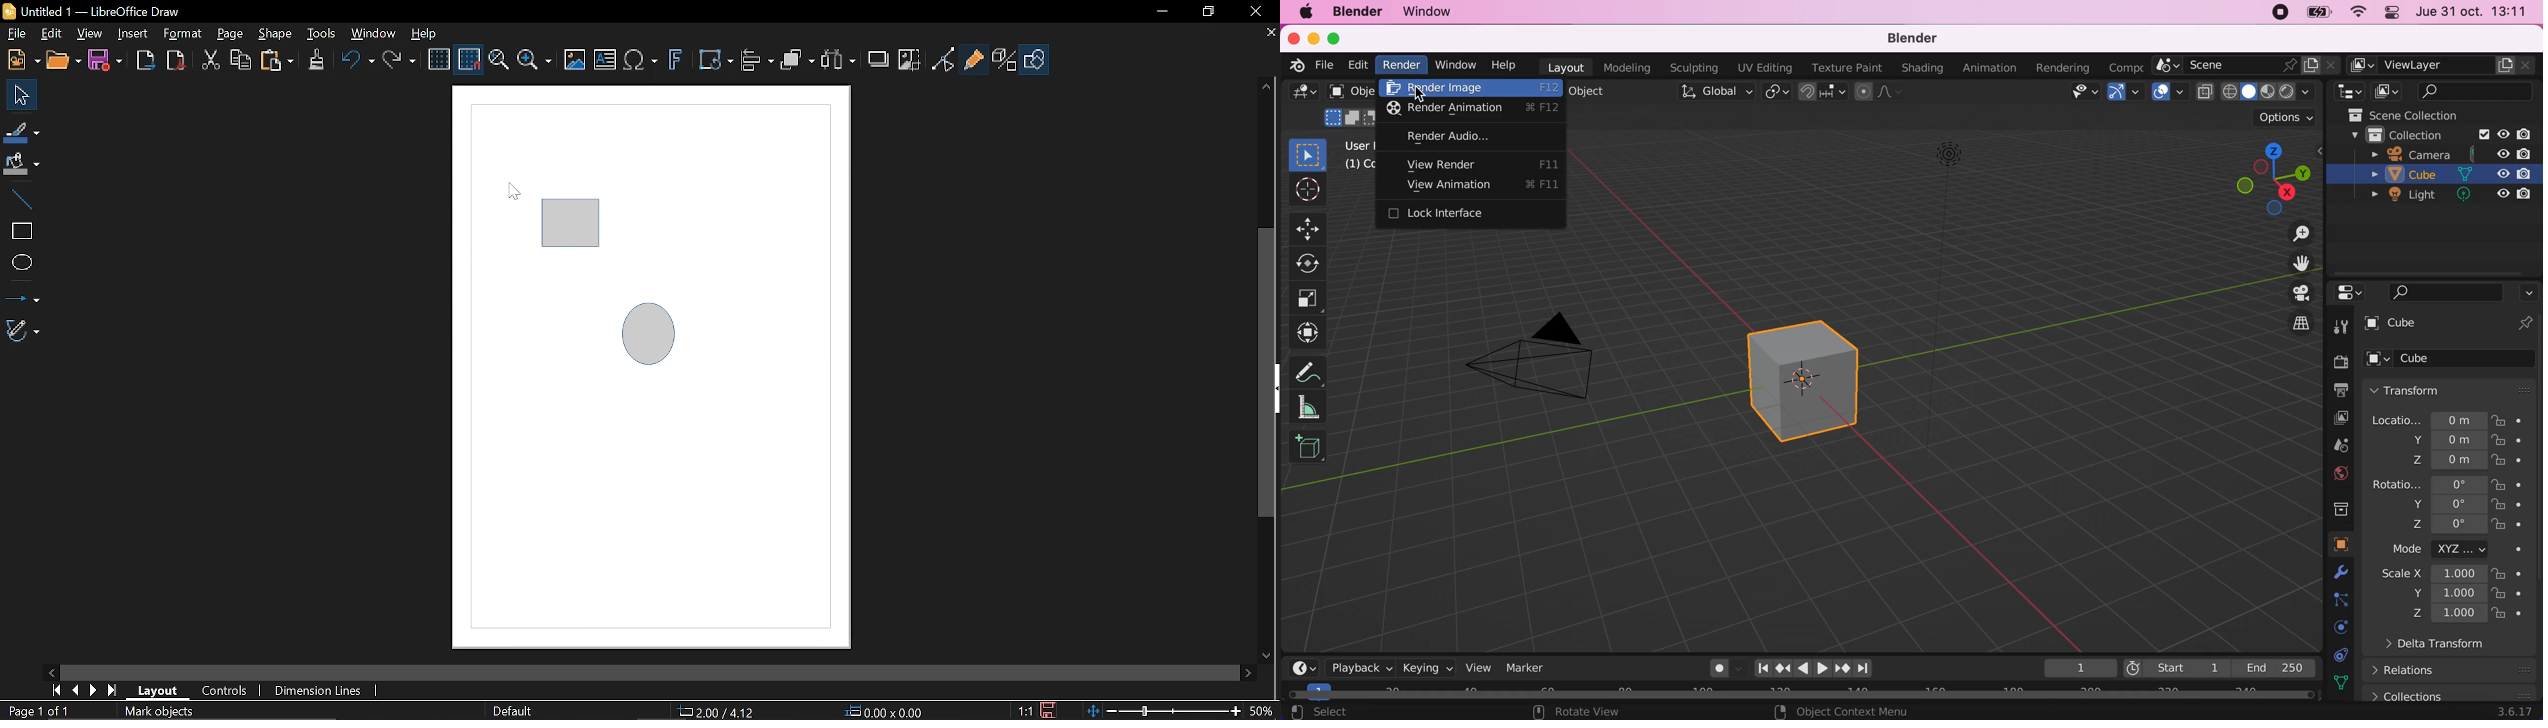  Describe the element at coordinates (175, 60) in the screenshot. I see `Save as pdf` at that location.